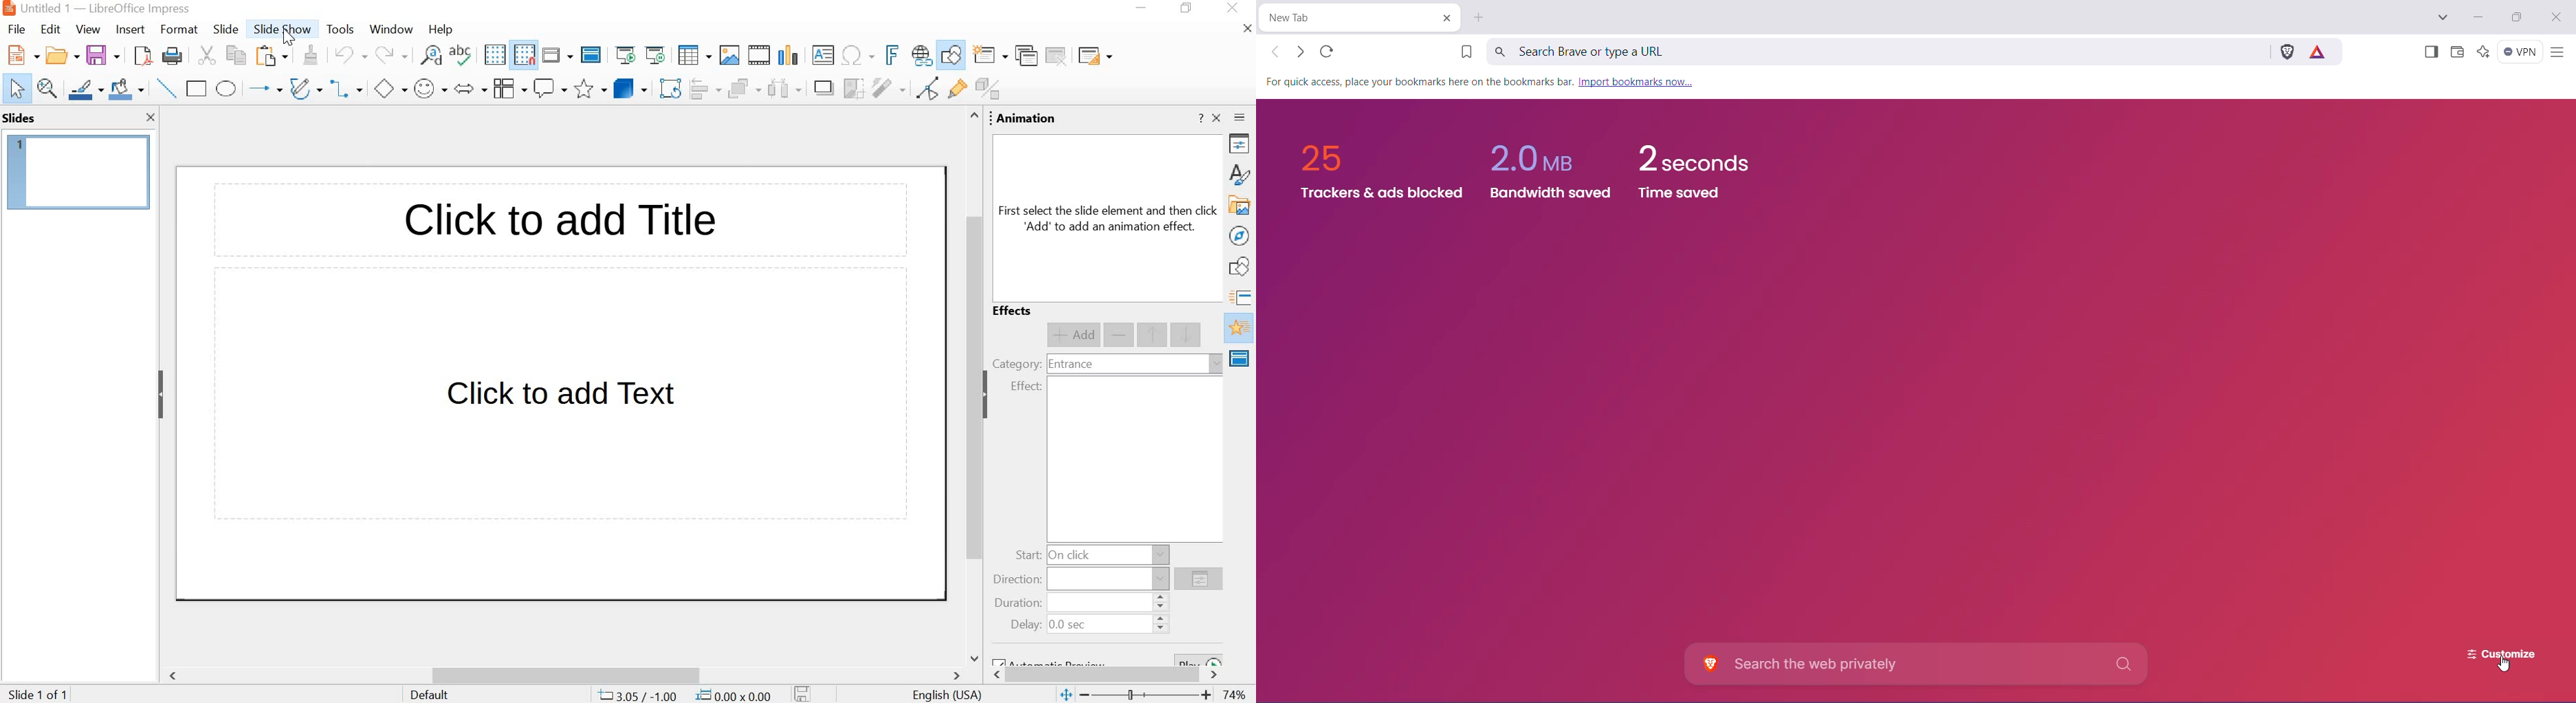  Describe the element at coordinates (1016, 363) in the screenshot. I see `category` at that location.